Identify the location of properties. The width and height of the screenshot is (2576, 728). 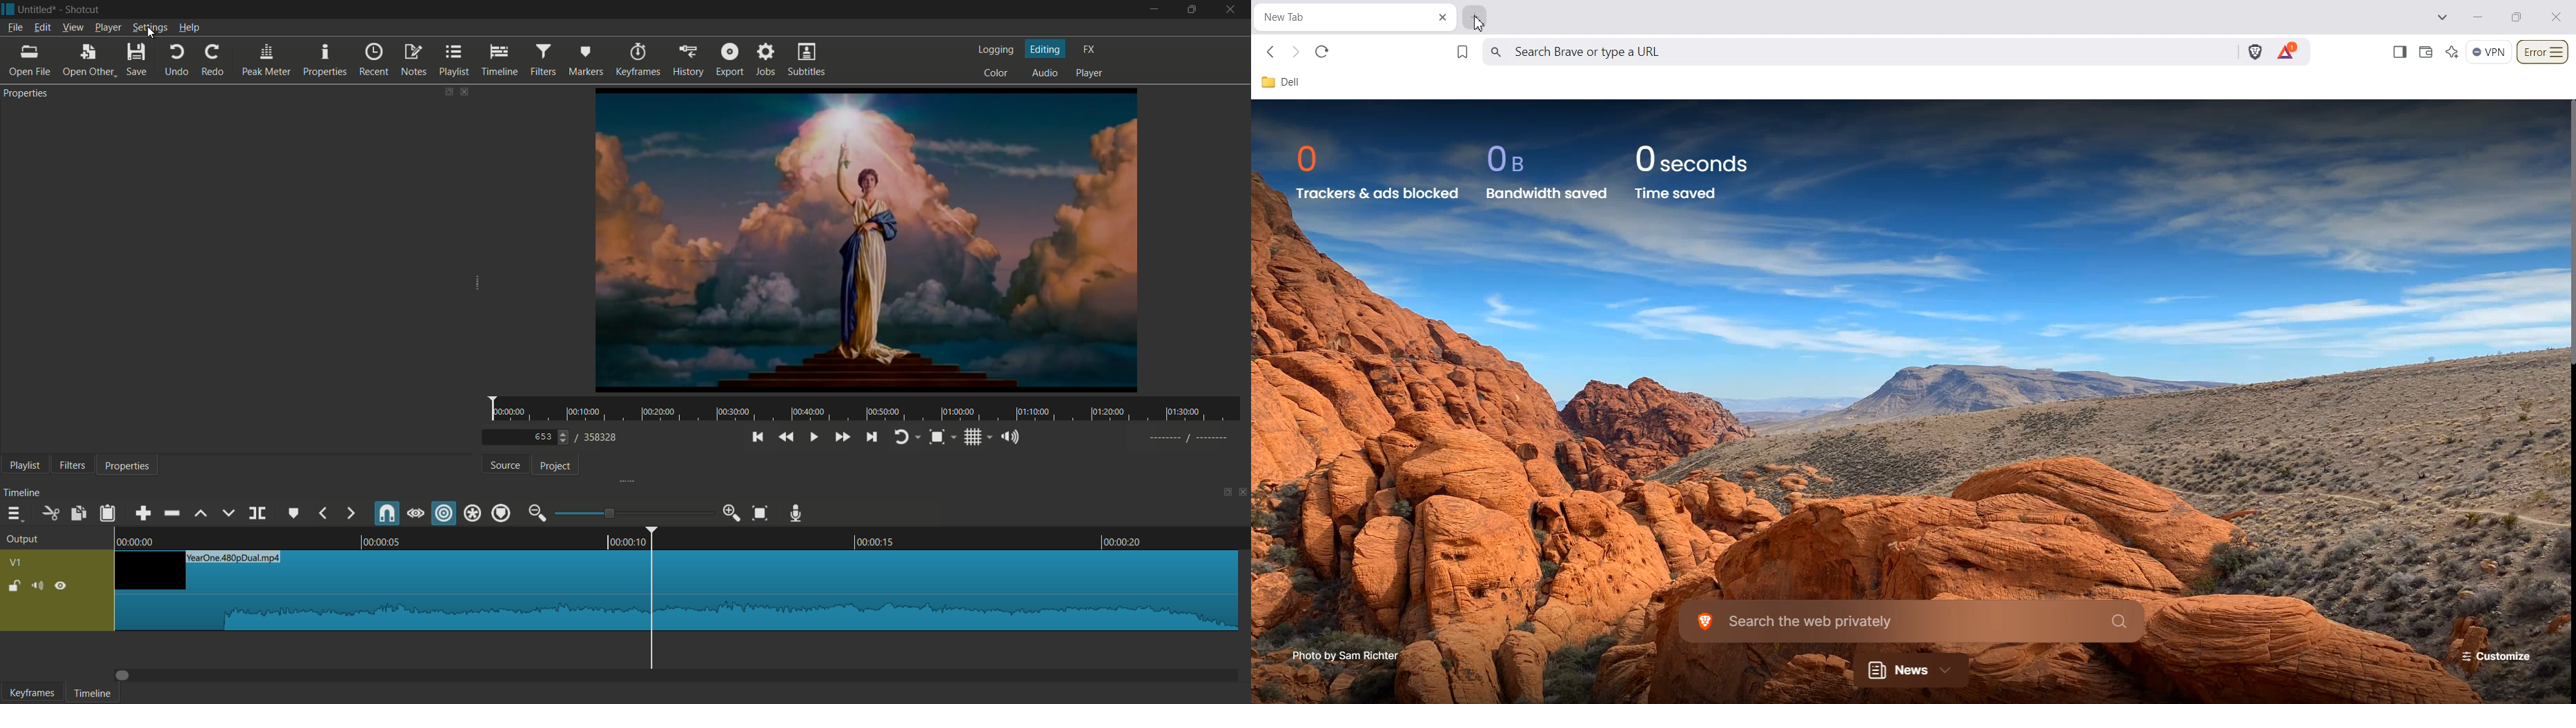
(327, 59).